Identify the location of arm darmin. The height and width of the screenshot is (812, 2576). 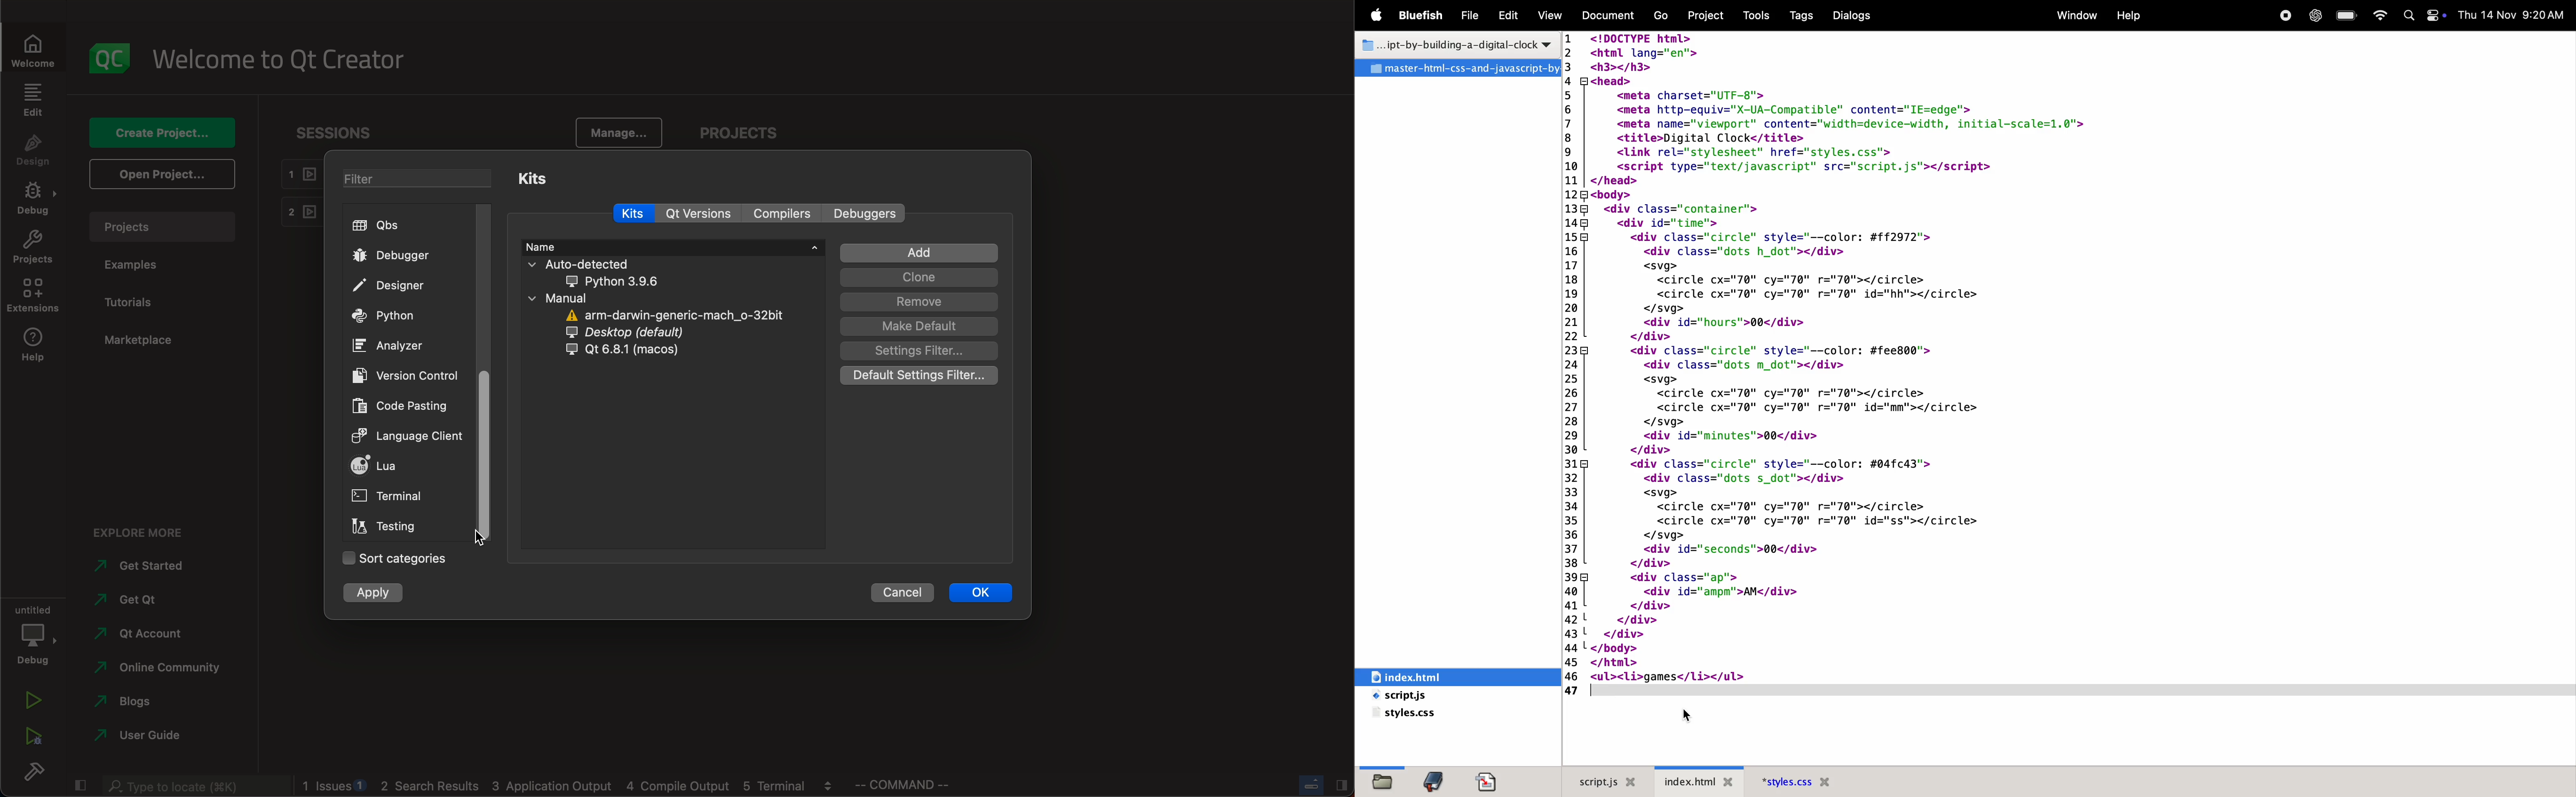
(671, 315).